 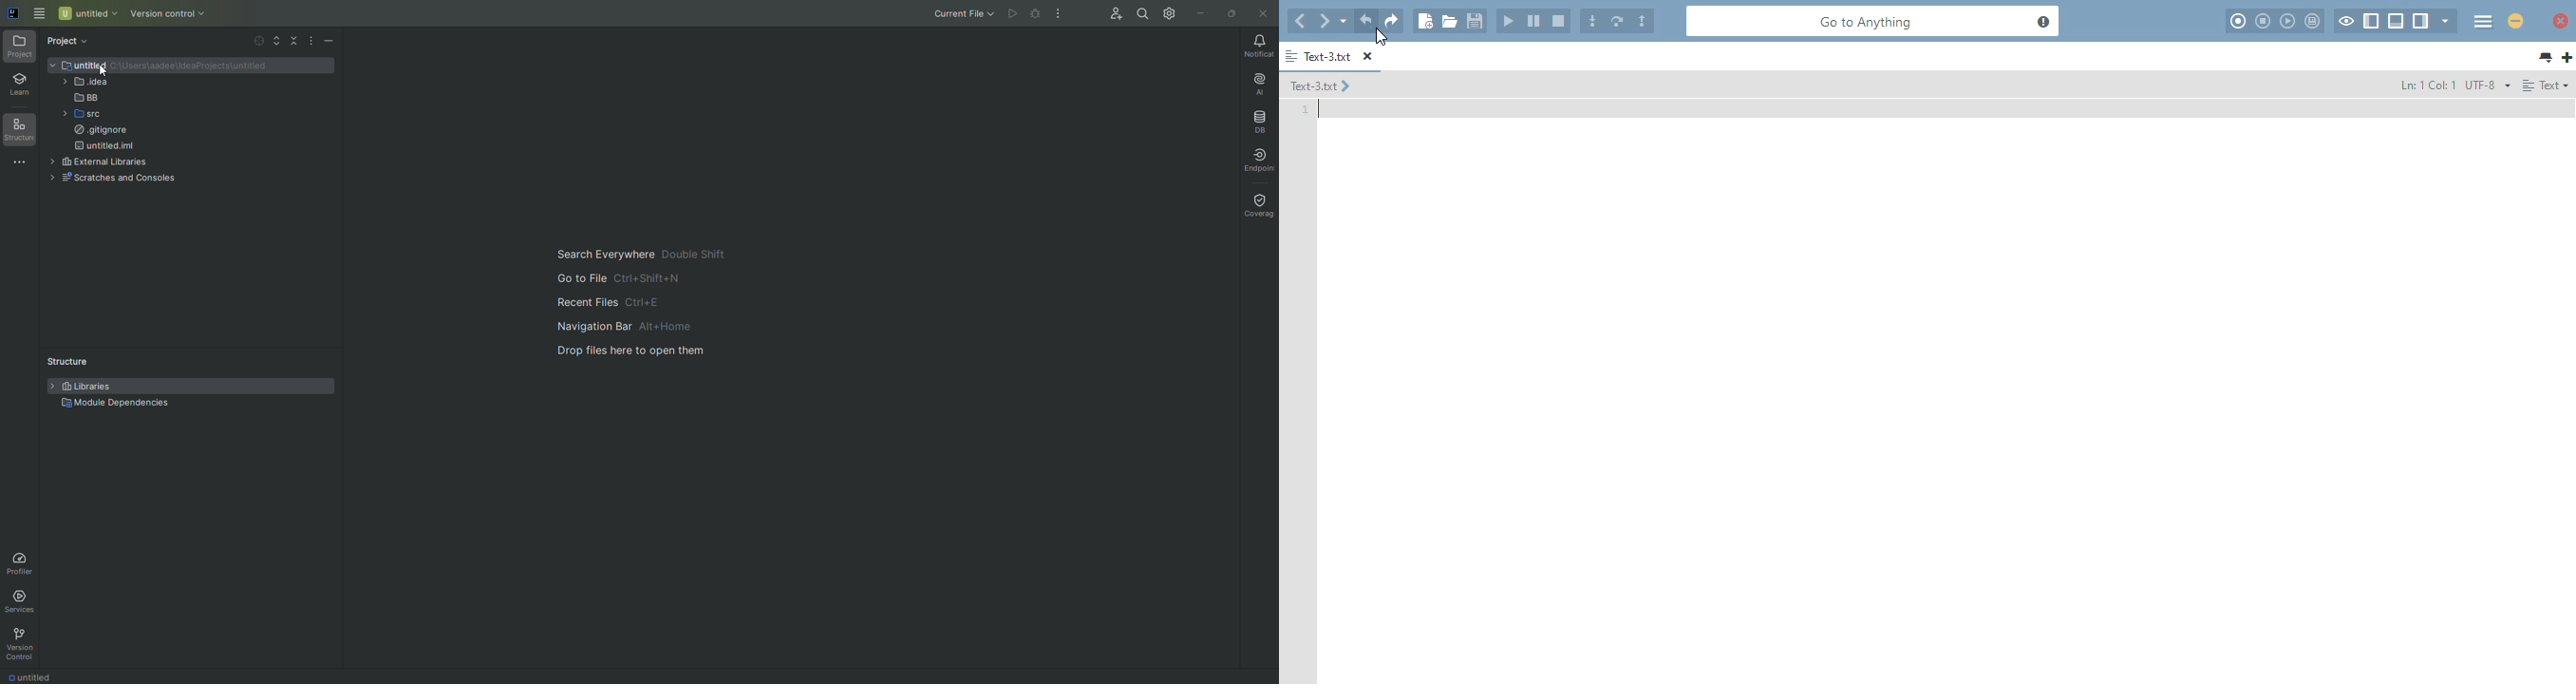 I want to click on BB, so click(x=79, y=98).